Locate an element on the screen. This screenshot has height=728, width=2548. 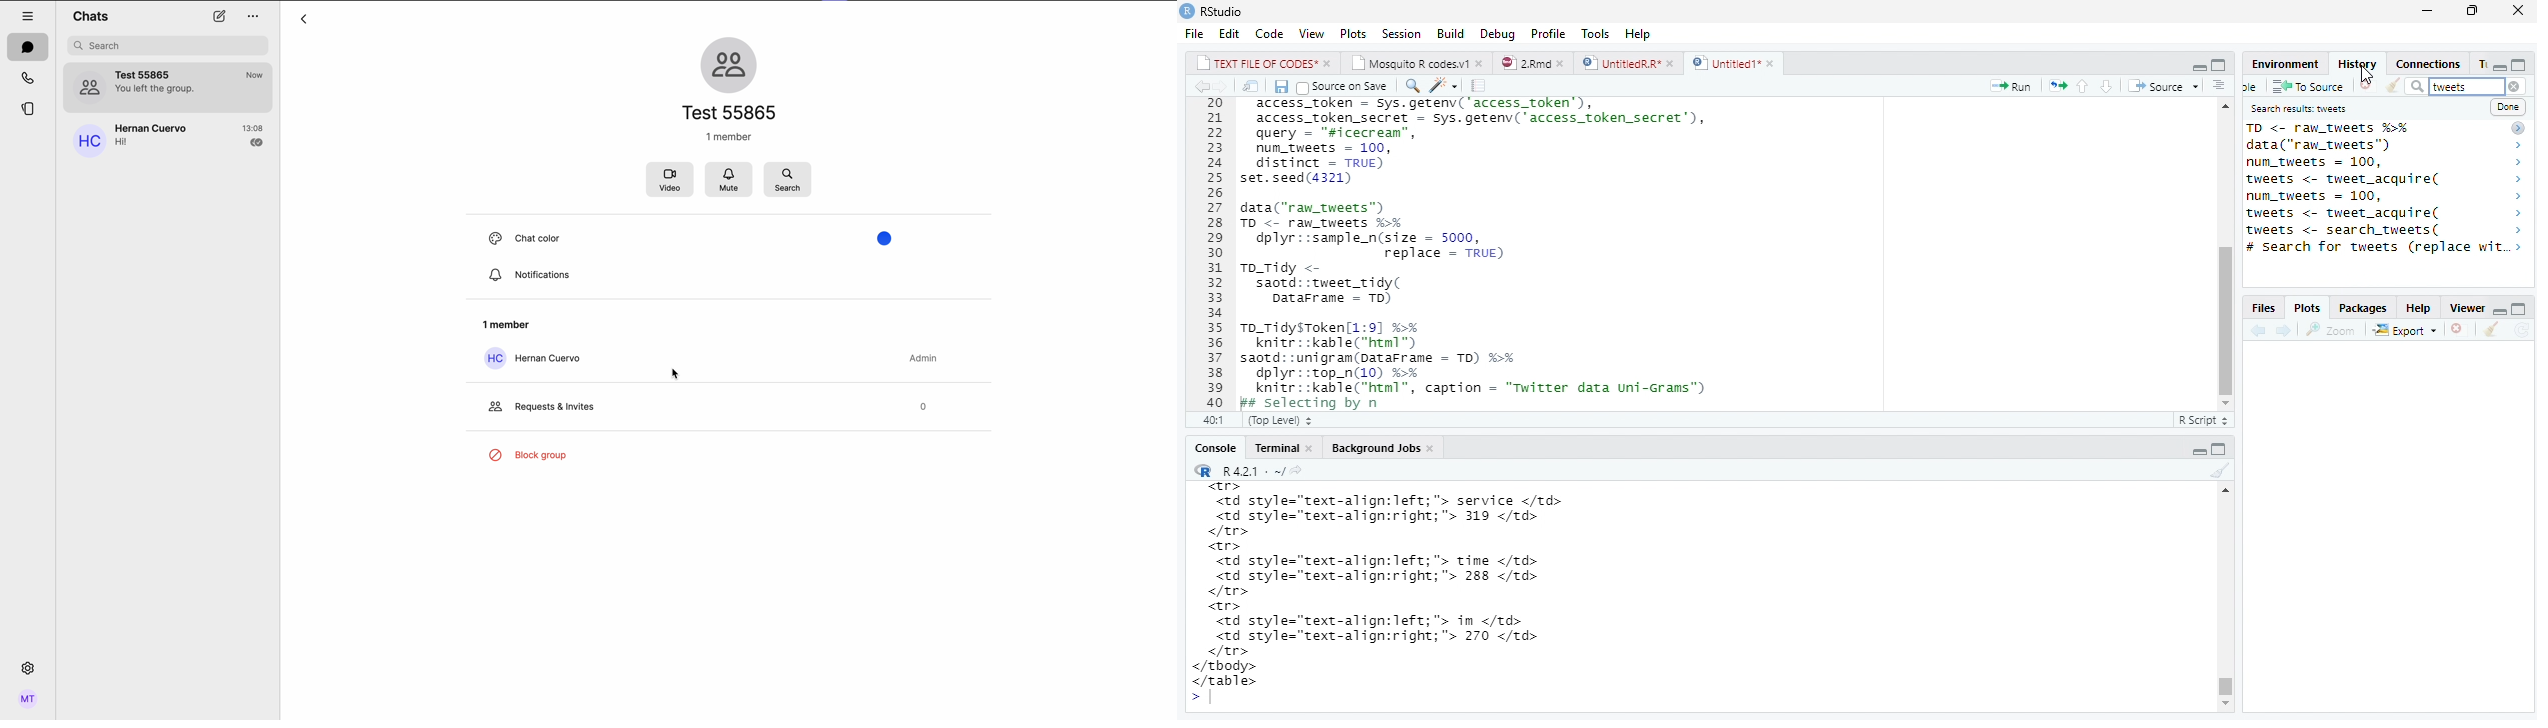
Source on save is located at coordinates (1348, 86).